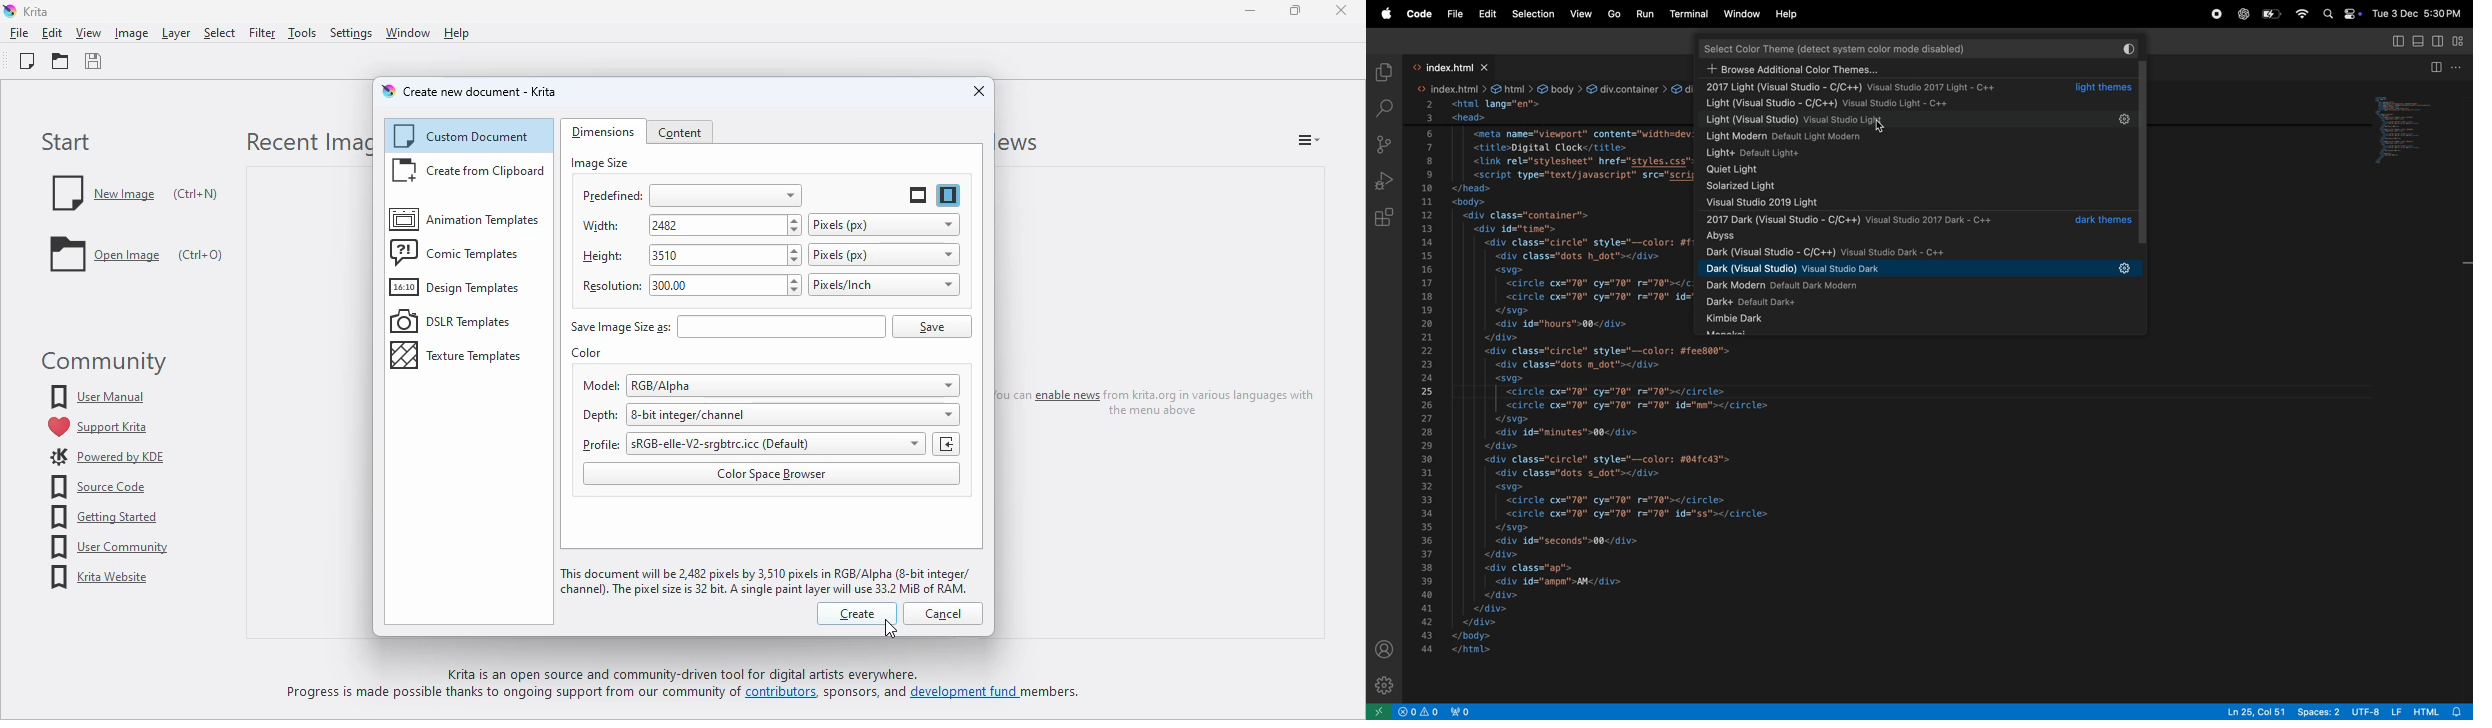 Image resolution: width=2492 pixels, height=728 pixels. Describe the element at coordinates (587, 352) in the screenshot. I see `color` at that location.